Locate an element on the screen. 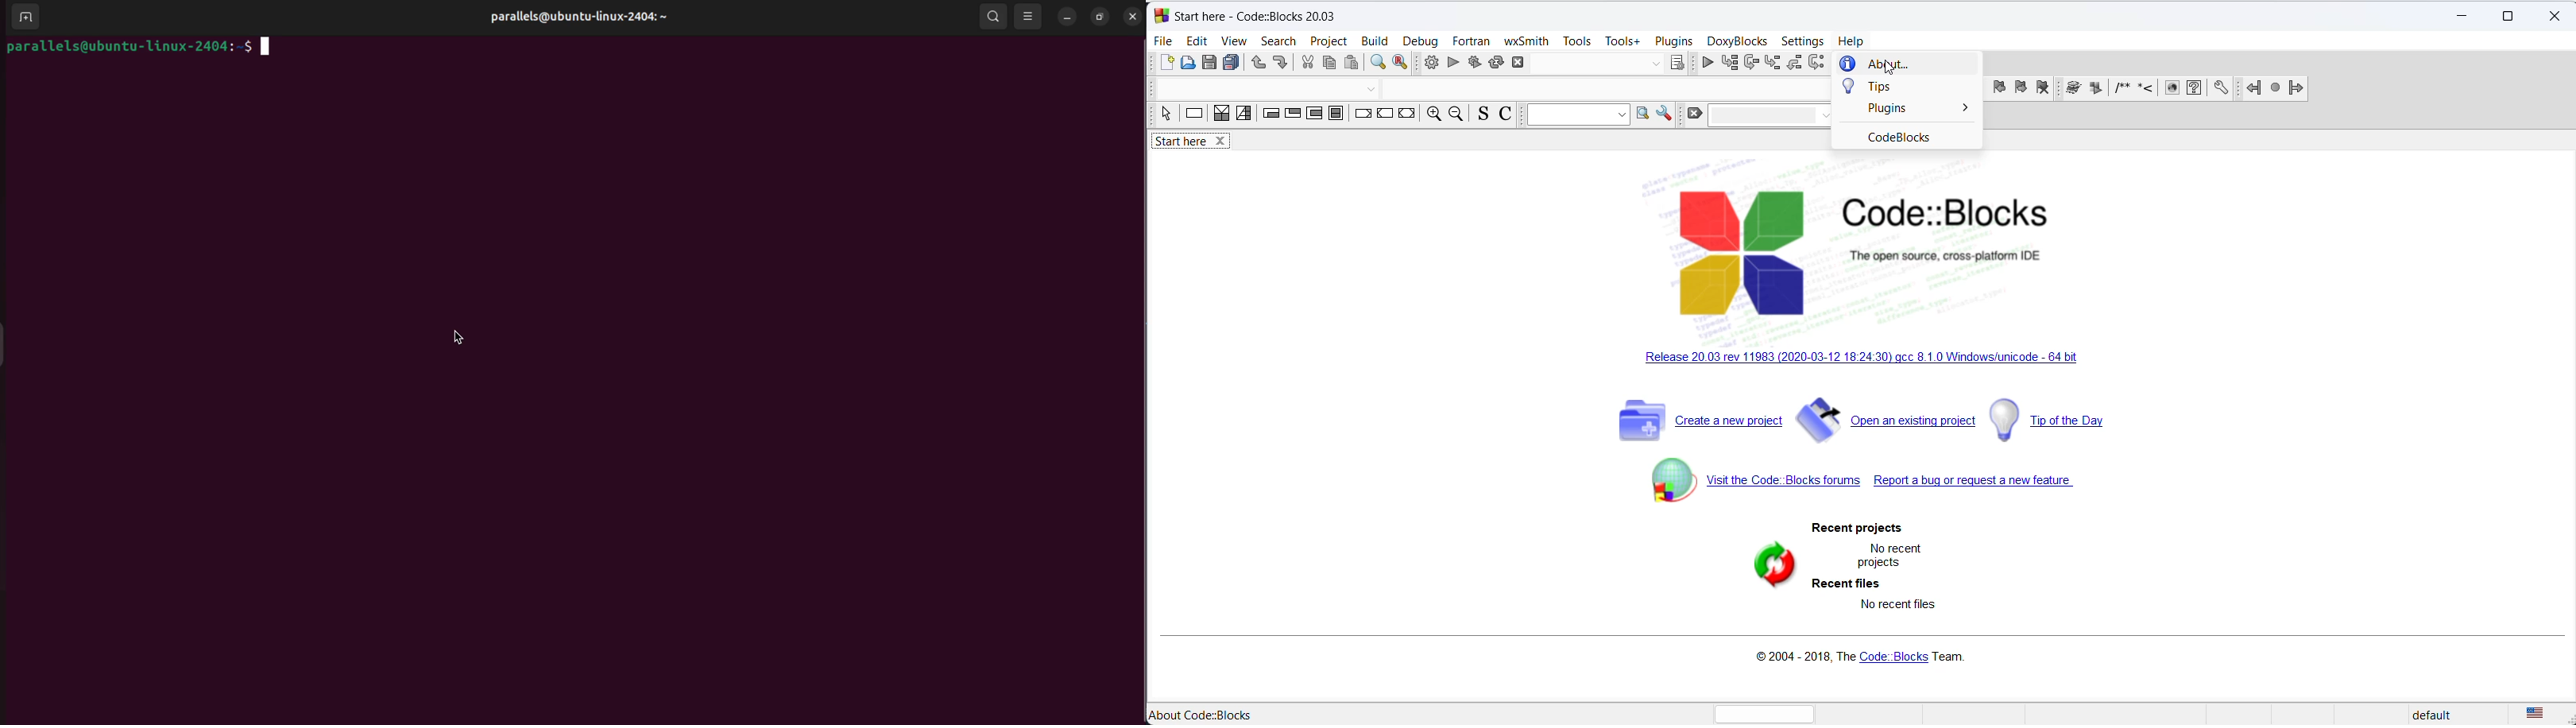  fortran is located at coordinates (1470, 41).